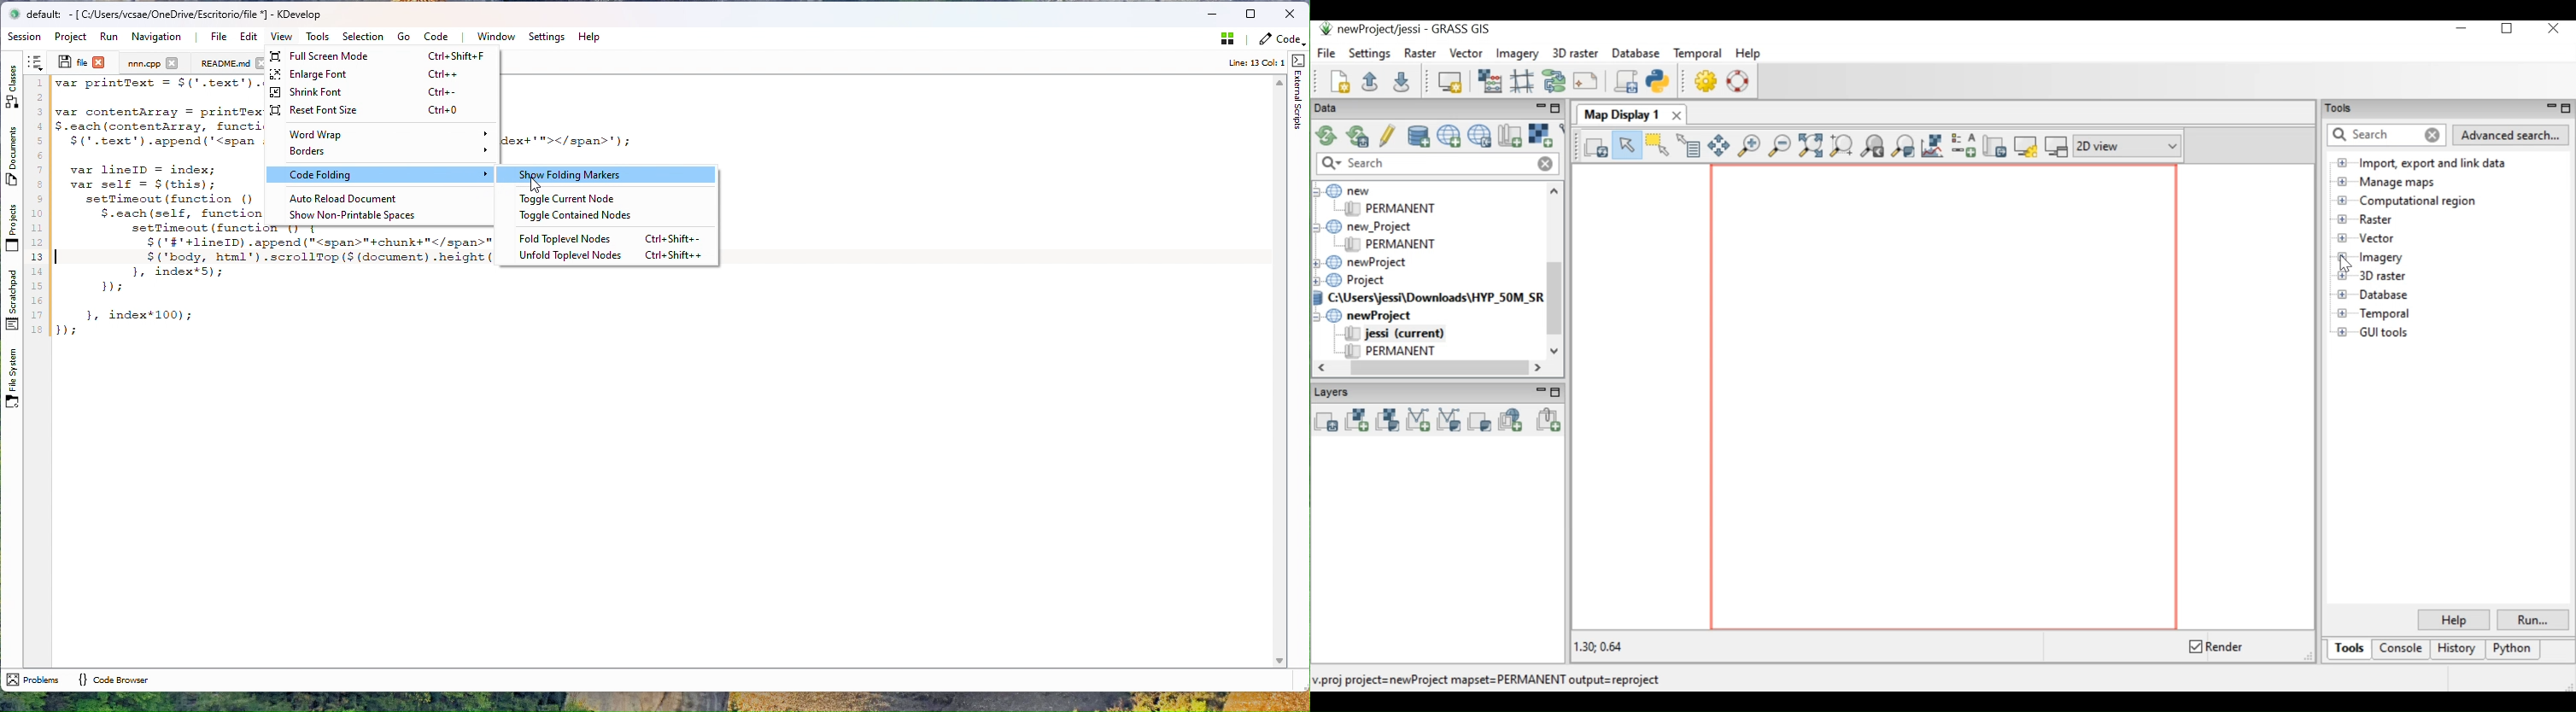 Image resolution: width=2576 pixels, height=728 pixels. Describe the element at coordinates (1280, 42) in the screenshot. I see `code` at that location.